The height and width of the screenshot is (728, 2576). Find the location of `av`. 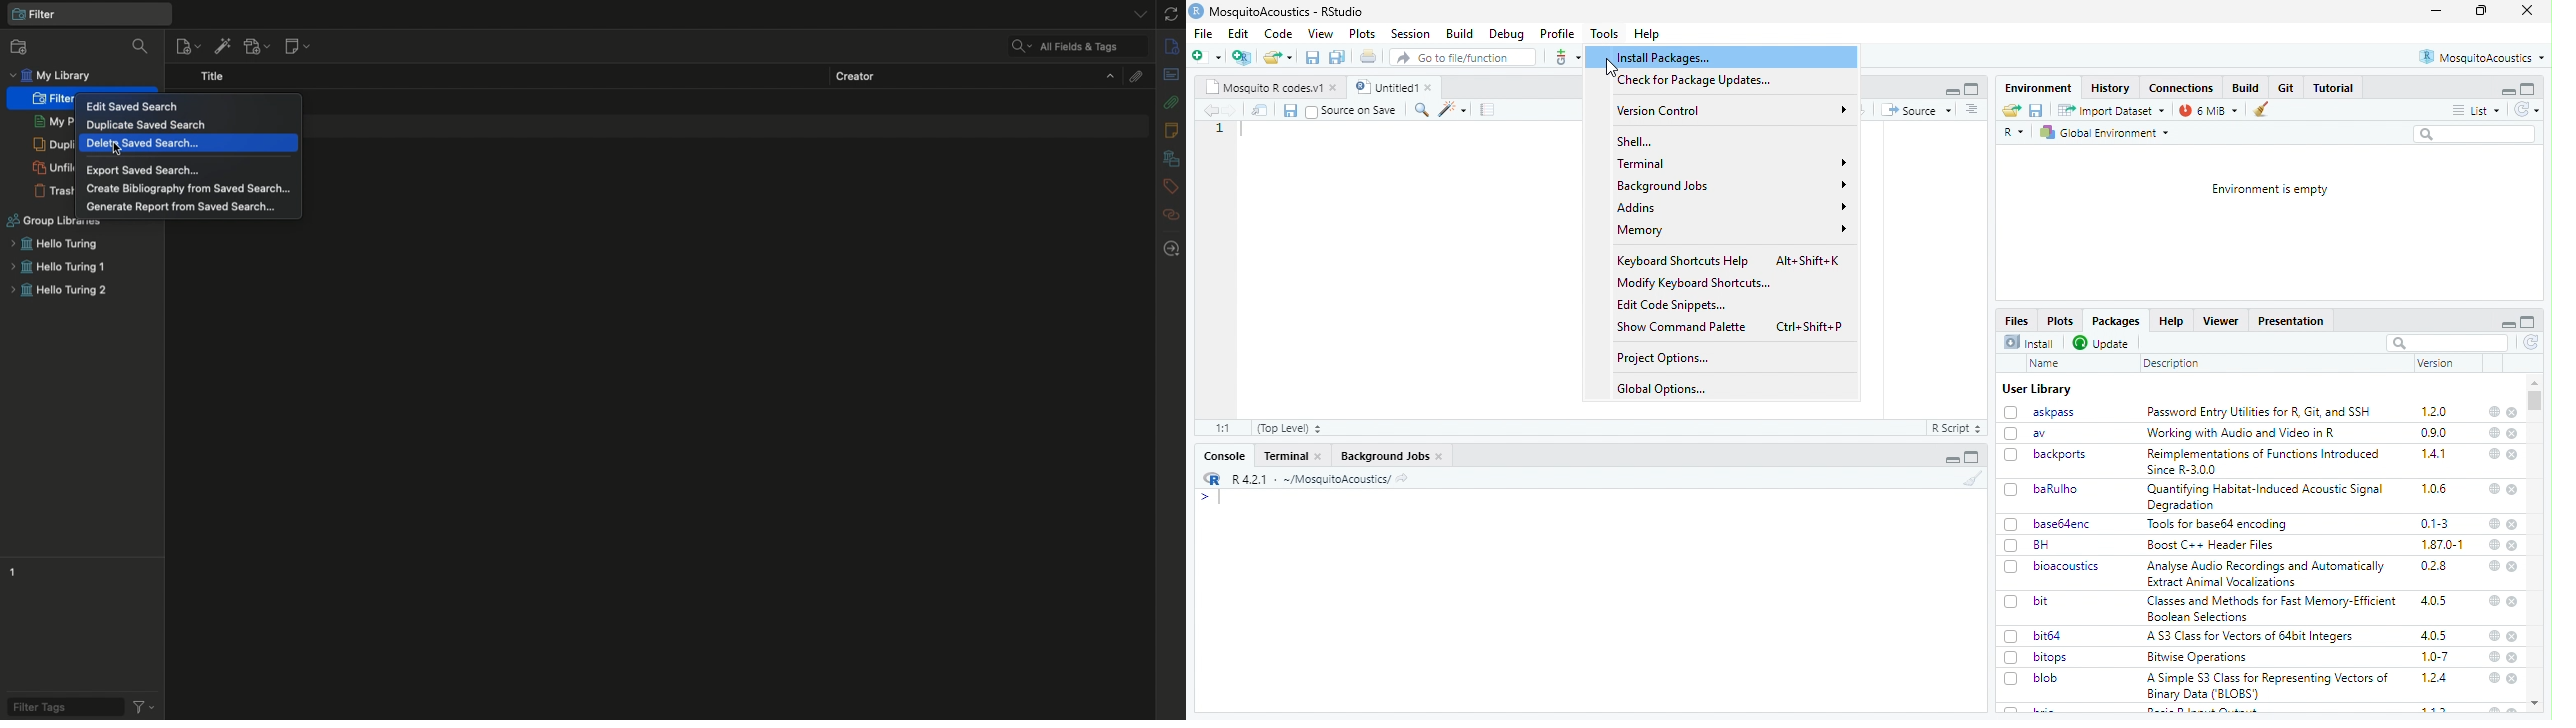

av is located at coordinates (2040, 433).